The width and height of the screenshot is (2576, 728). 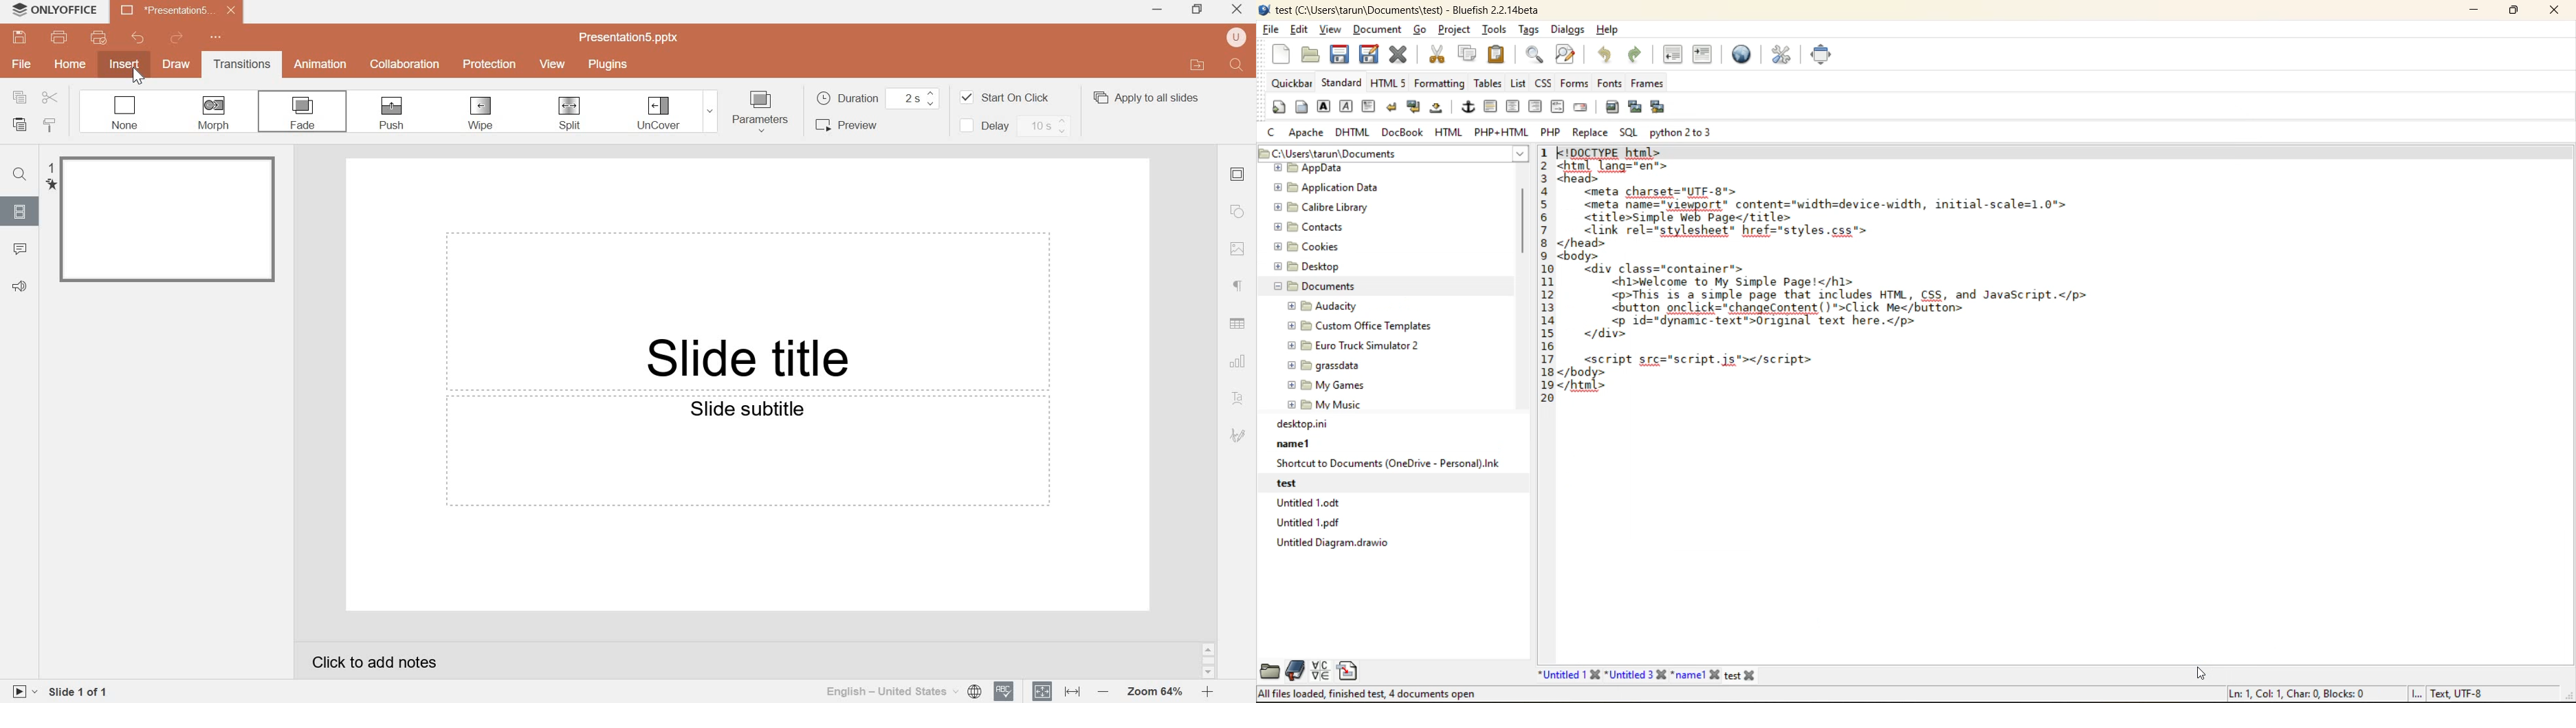 What do you see at coordinates (176, 37) in the screenshot?
I see `redo` at bounding box center [176, 37].